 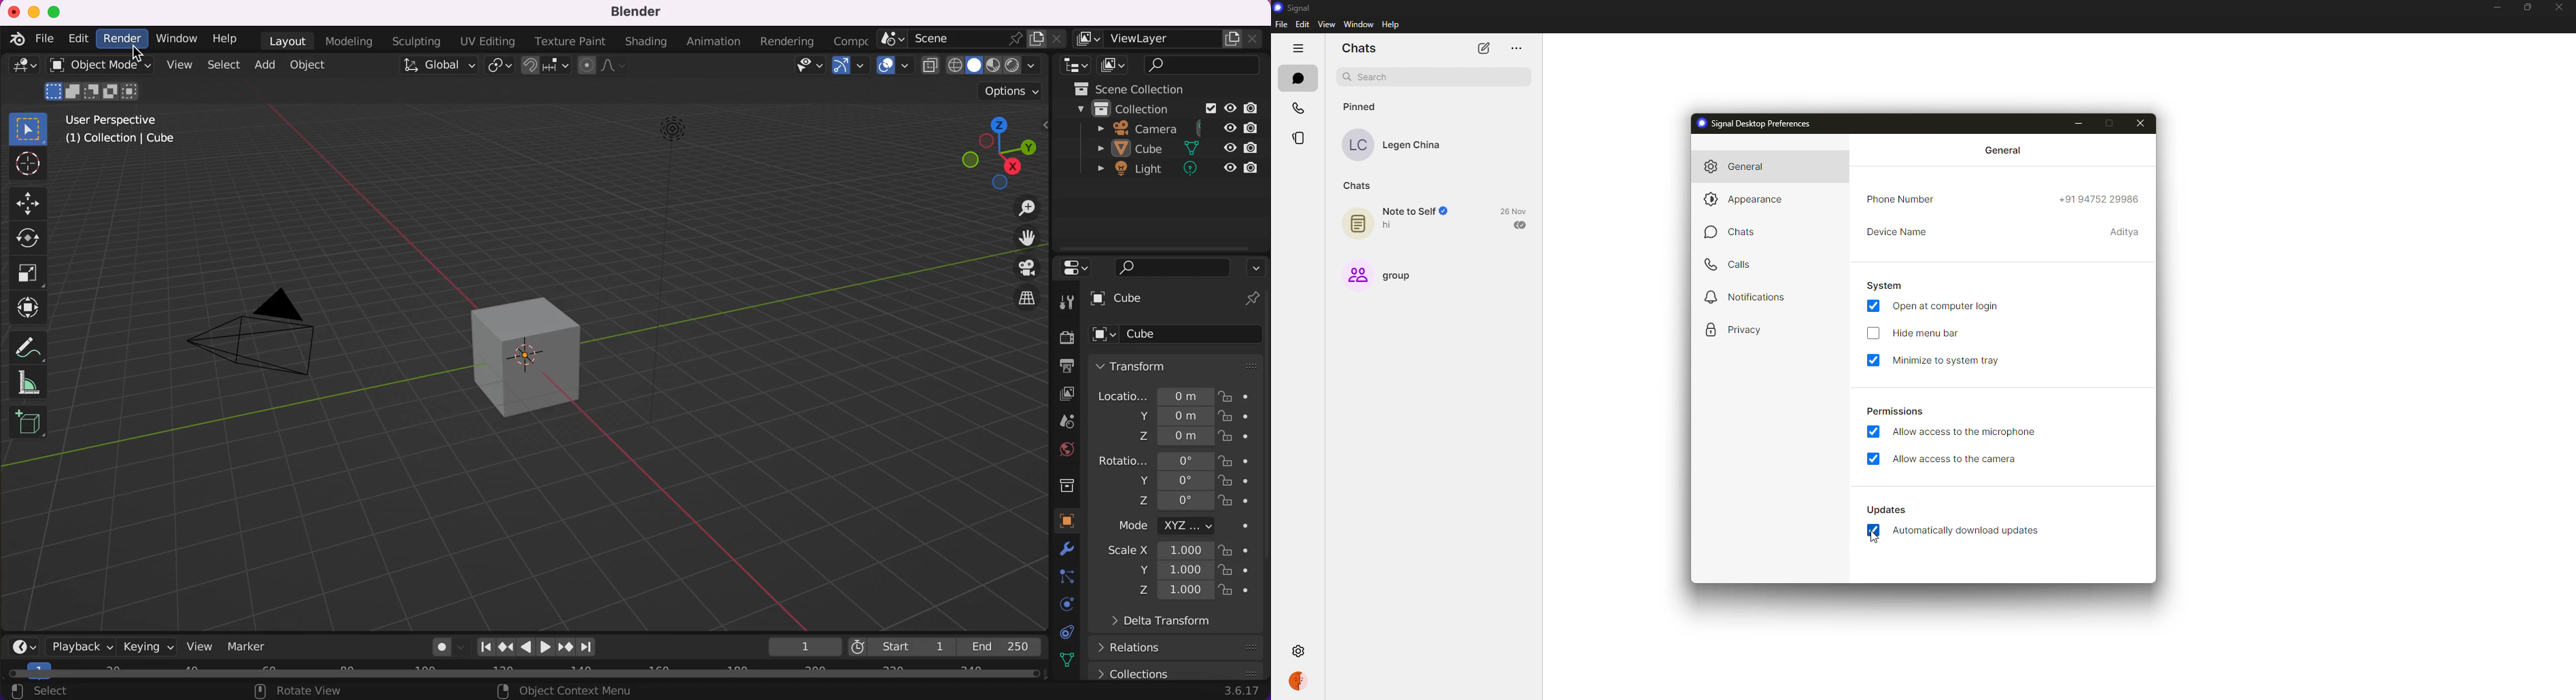 What do you see at coordinates (176, 39) in the screenshot?
I see `window` at bounding box center [176, 39].